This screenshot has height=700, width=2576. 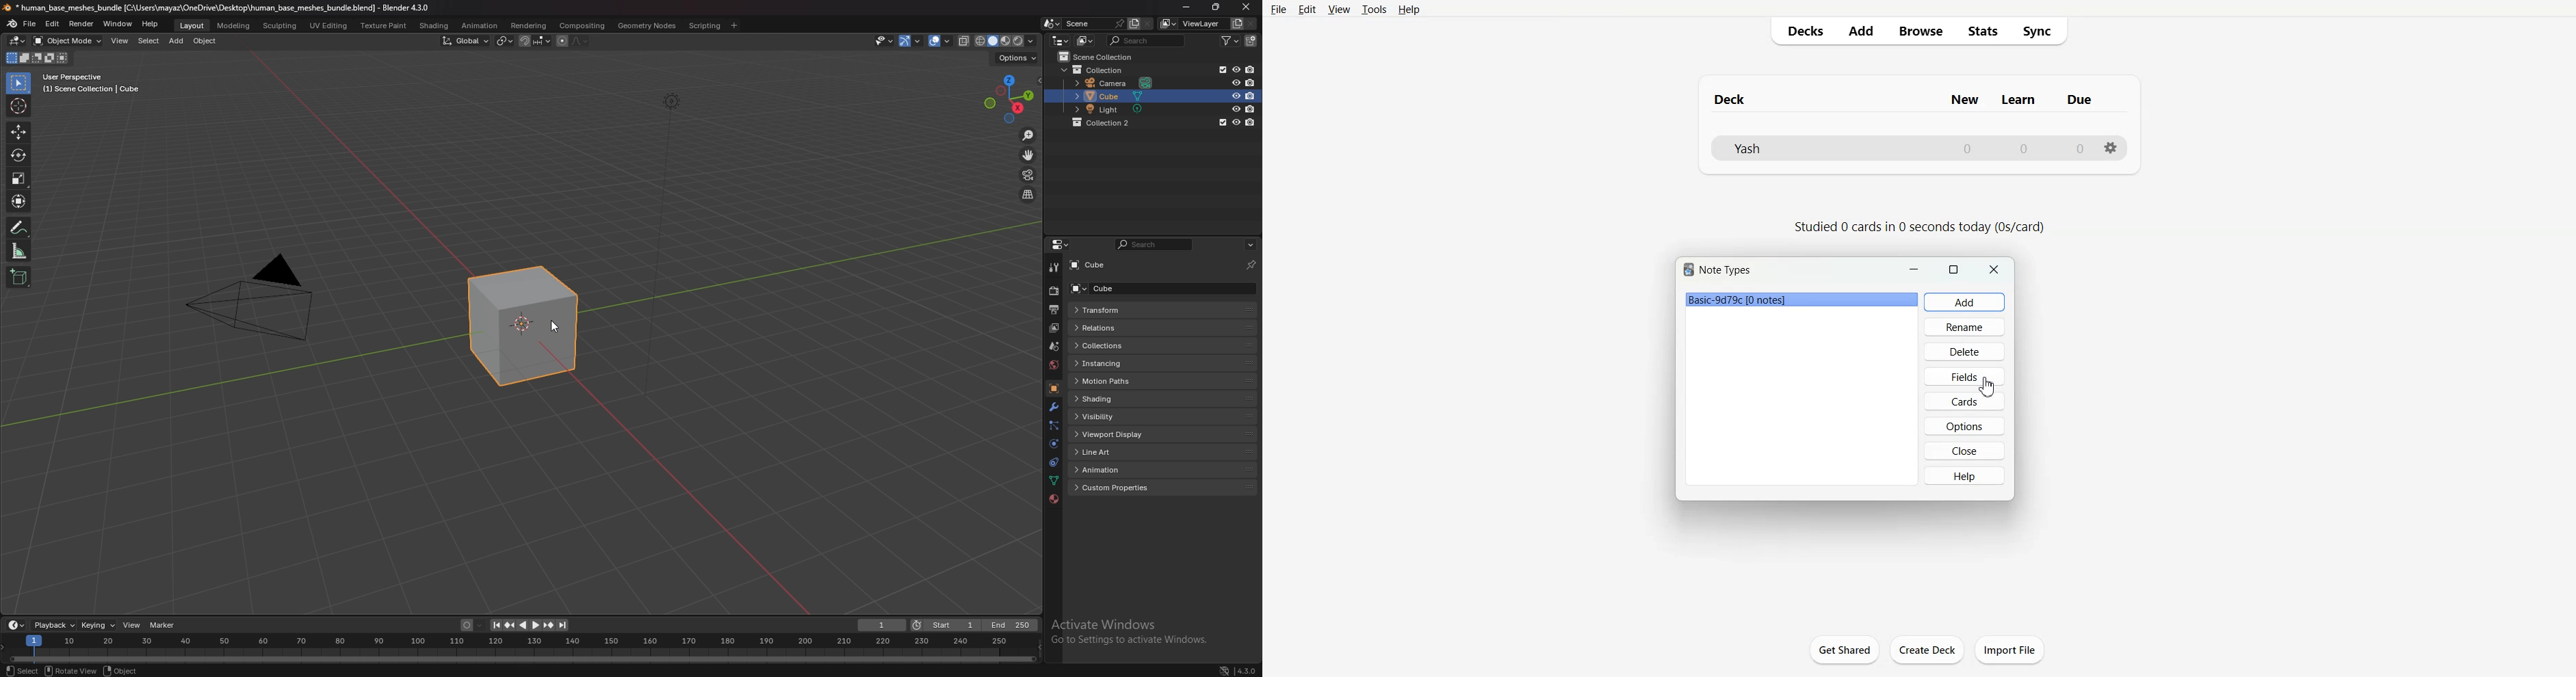 I want to click on camera, so click(x=249, y=296).